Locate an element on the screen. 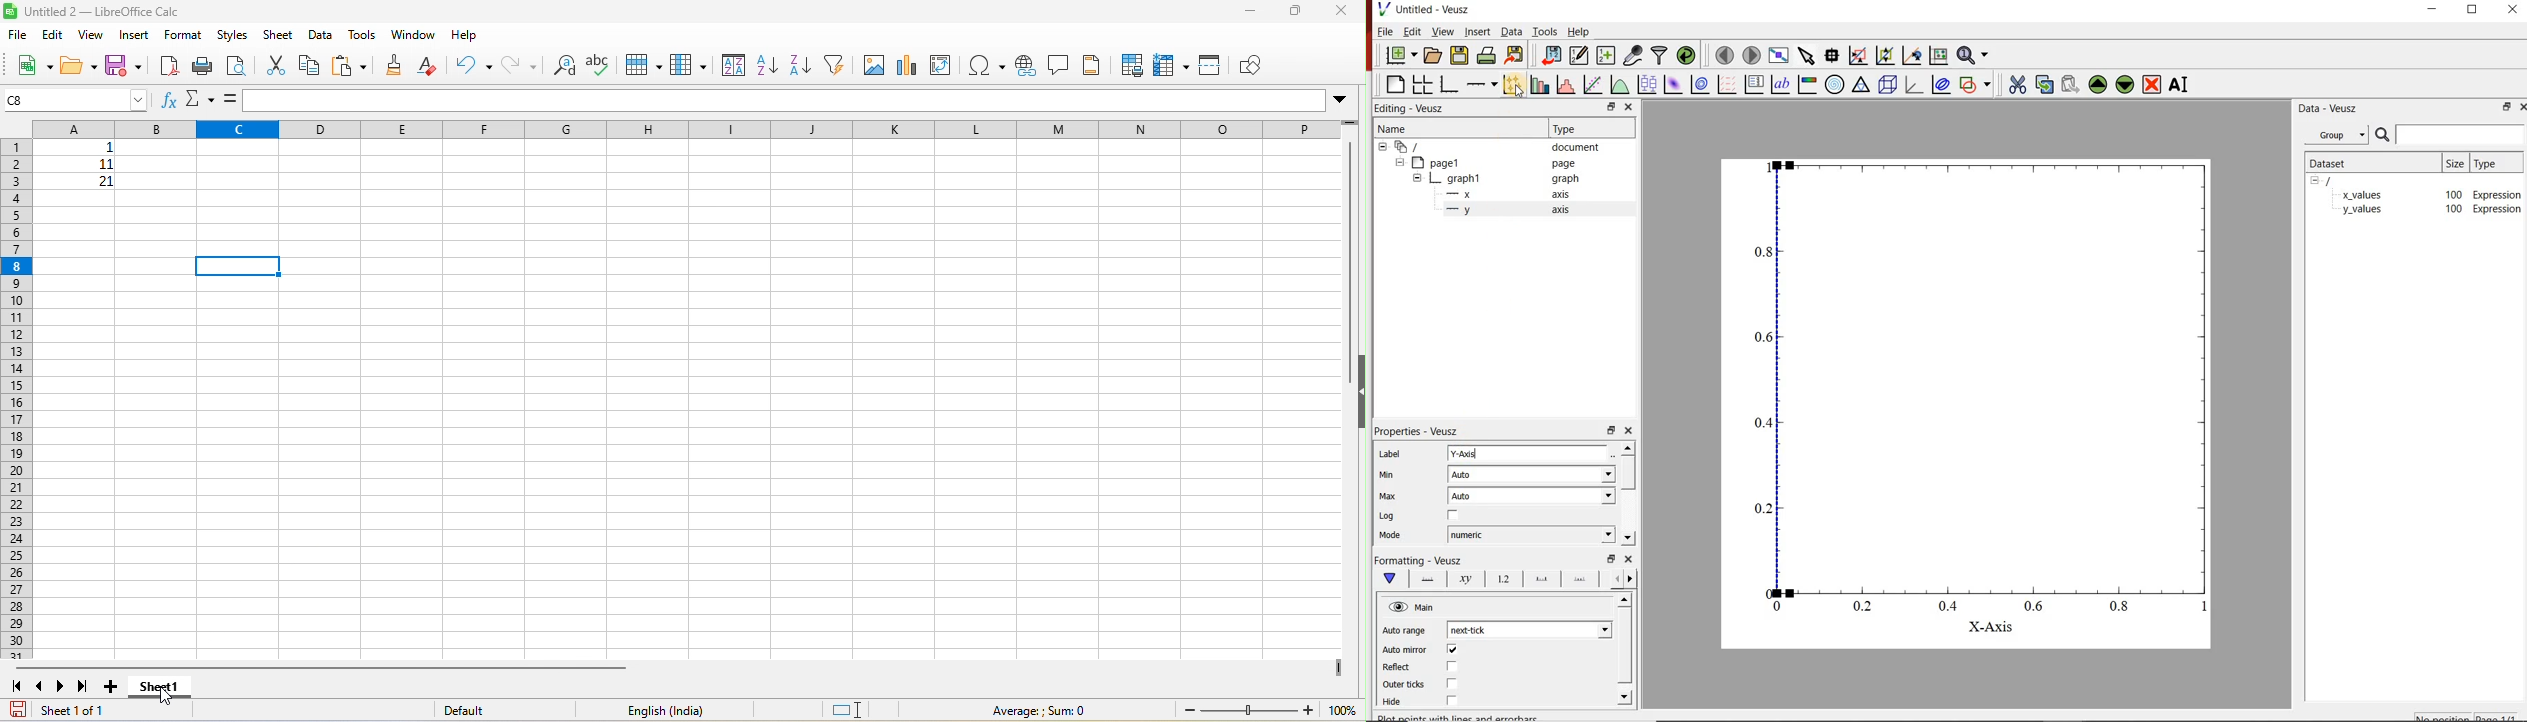 This screenshot has width=2548, height=728. capture remote data is located at coordinates (1633, 55).